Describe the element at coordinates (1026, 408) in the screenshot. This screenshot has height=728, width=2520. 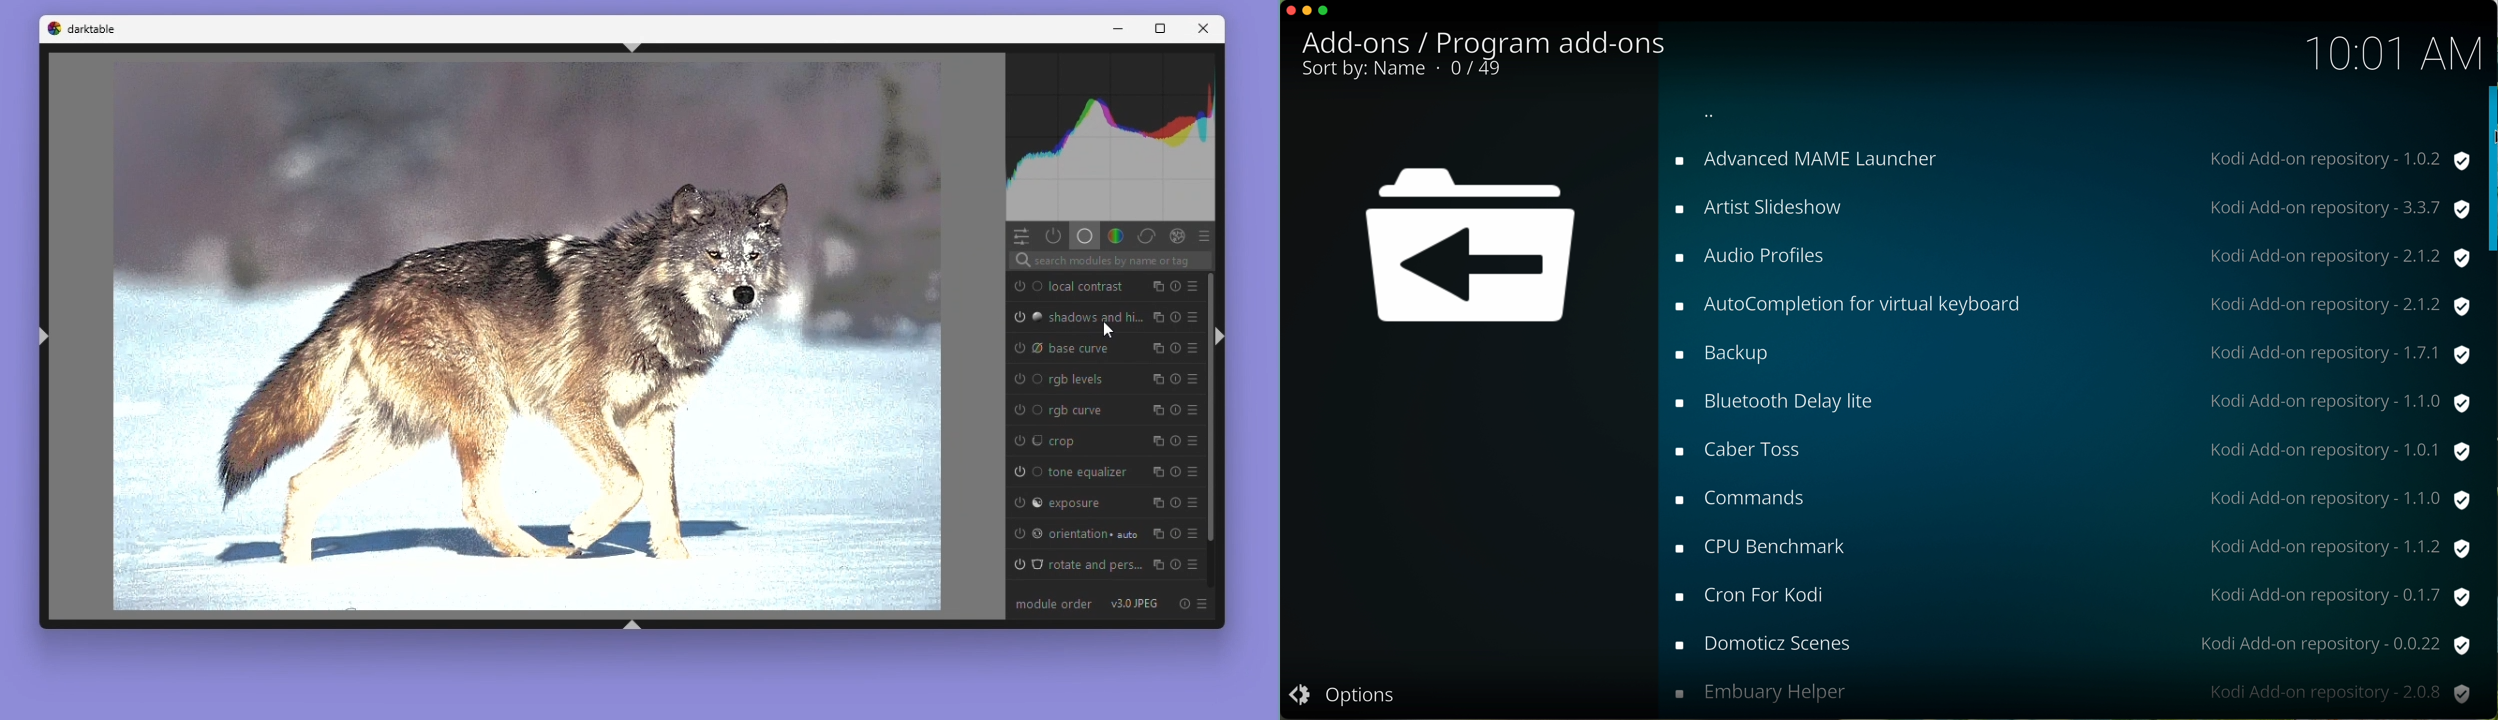
I see `'RGB curve' is switched off` at that location.